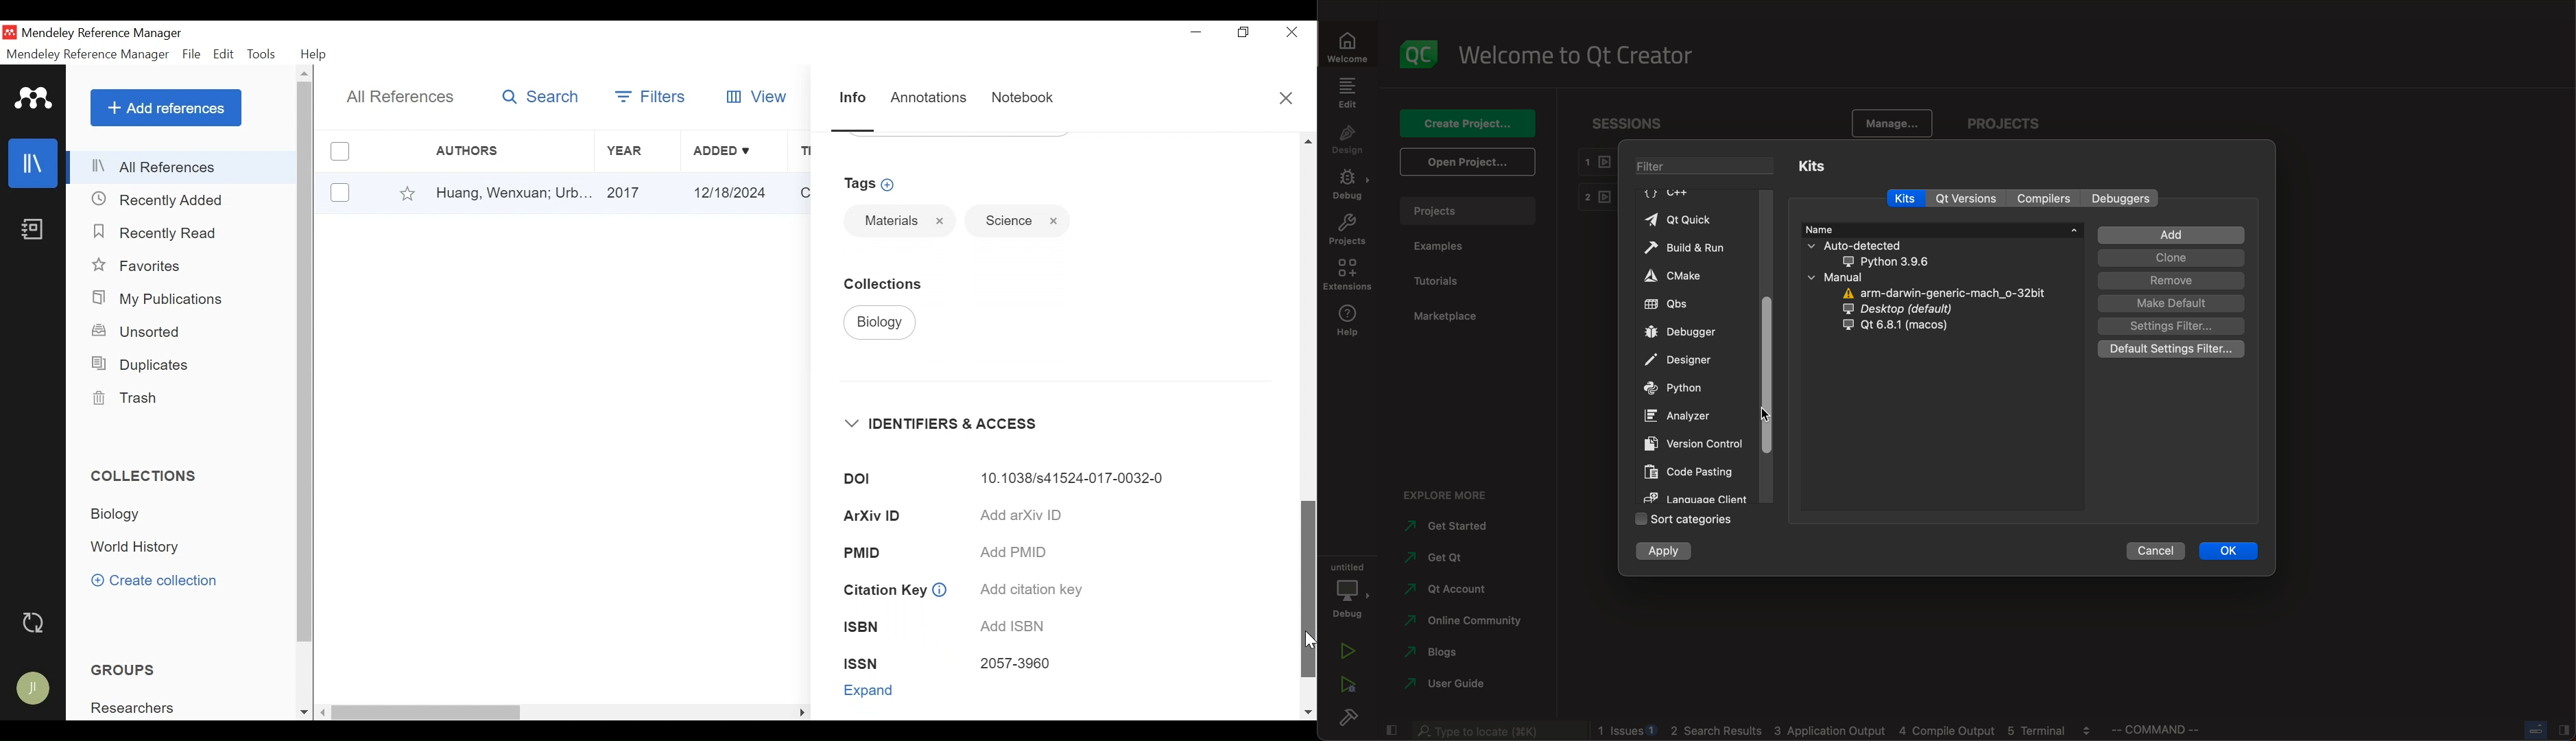 The image size is (2576, 756). What do you see at coordinates (302, 712) in the screenshot?
I see `Scroll down` at bounding box center [302, 712].